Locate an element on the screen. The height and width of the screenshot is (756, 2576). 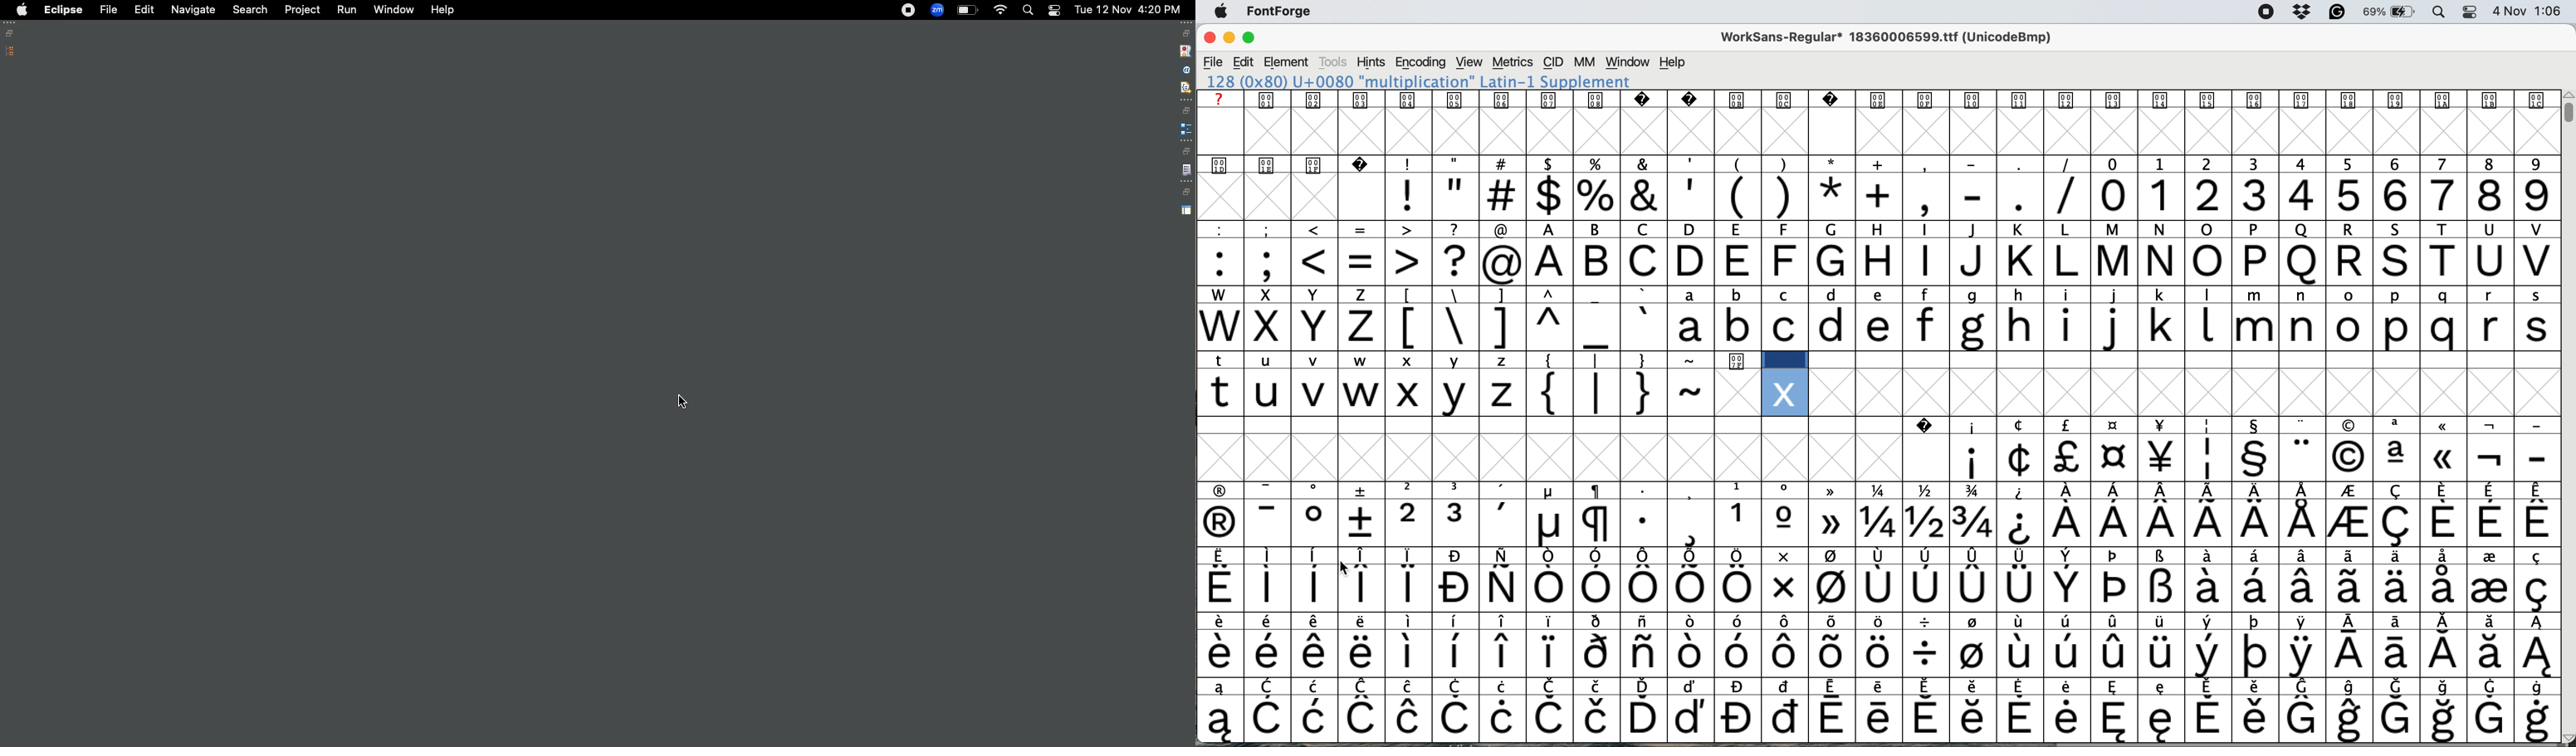
special characters is located at coordinates (1873, 596).